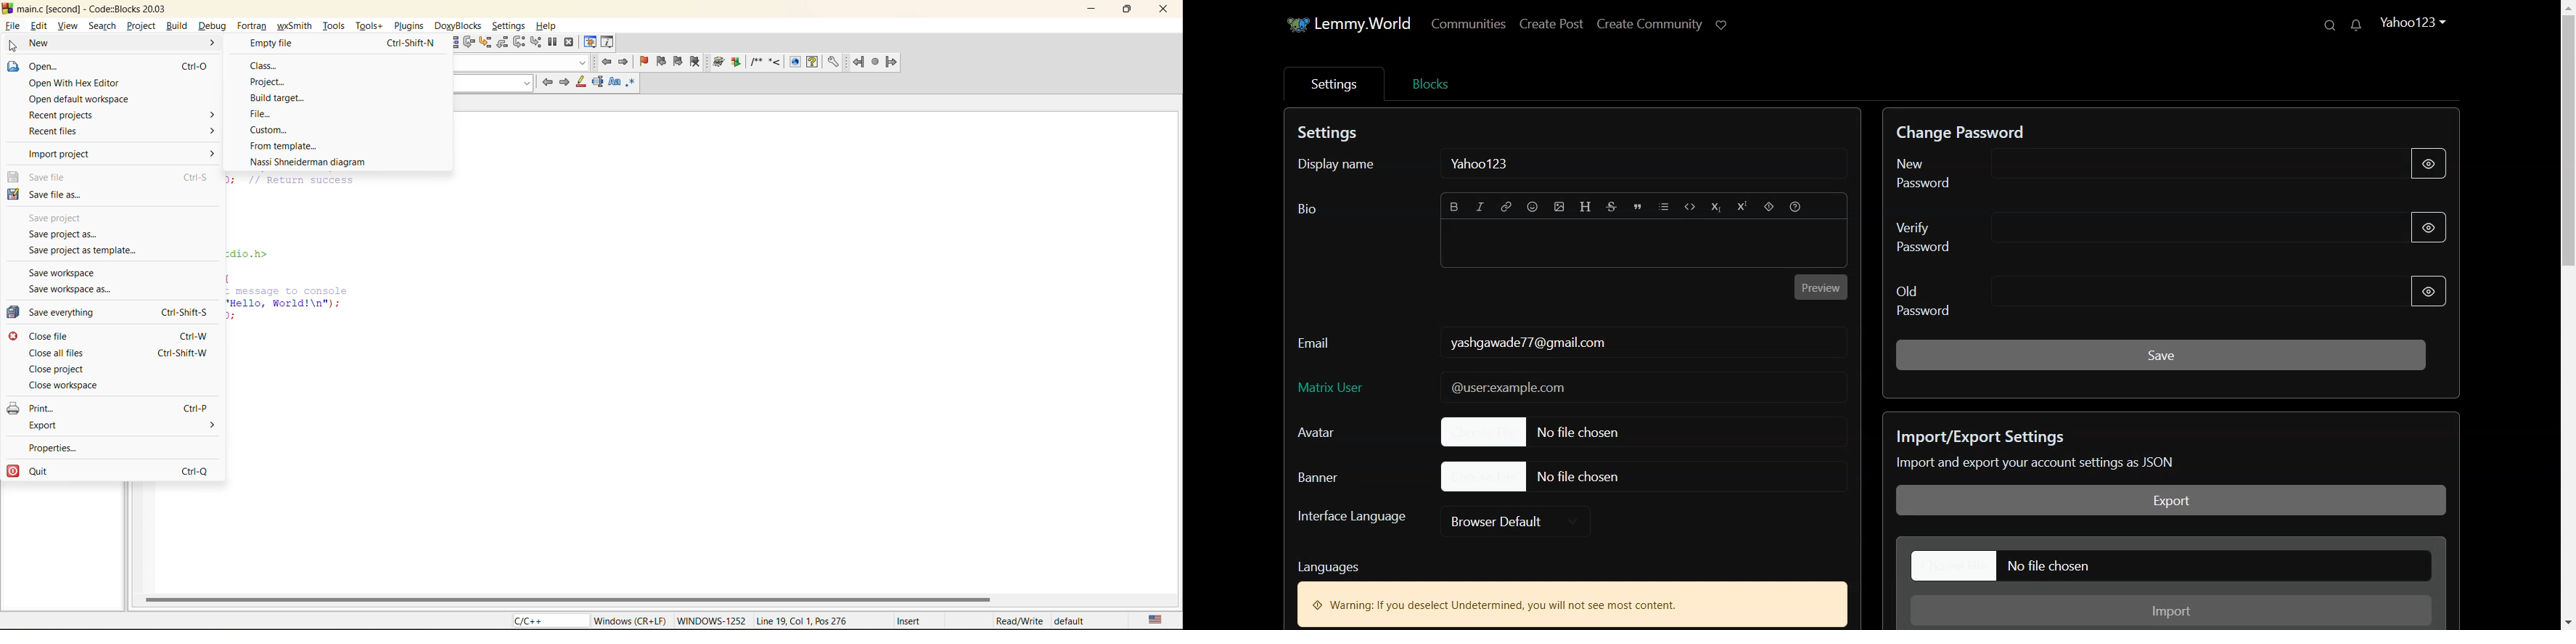 This screenshot has height=644, width=2576. I want to click on previous, so click(547, 83).